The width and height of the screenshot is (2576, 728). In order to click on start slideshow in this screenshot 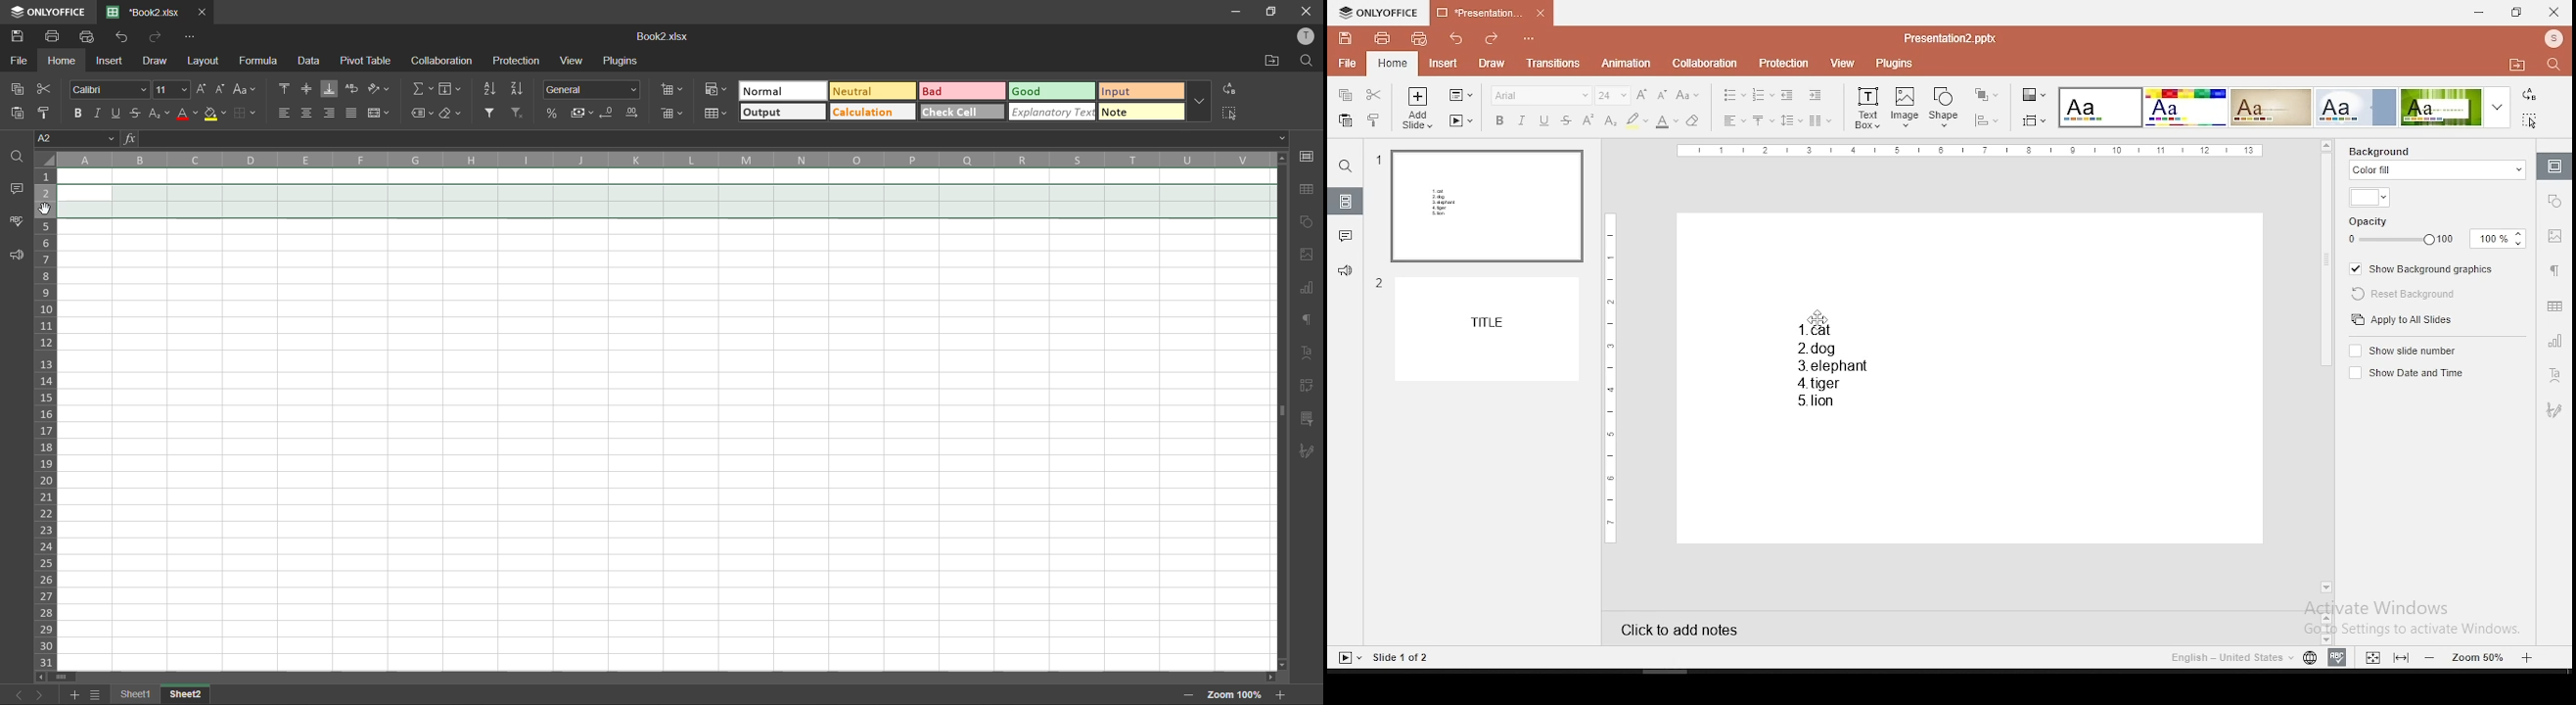, I will do `click(1461, 120)`.